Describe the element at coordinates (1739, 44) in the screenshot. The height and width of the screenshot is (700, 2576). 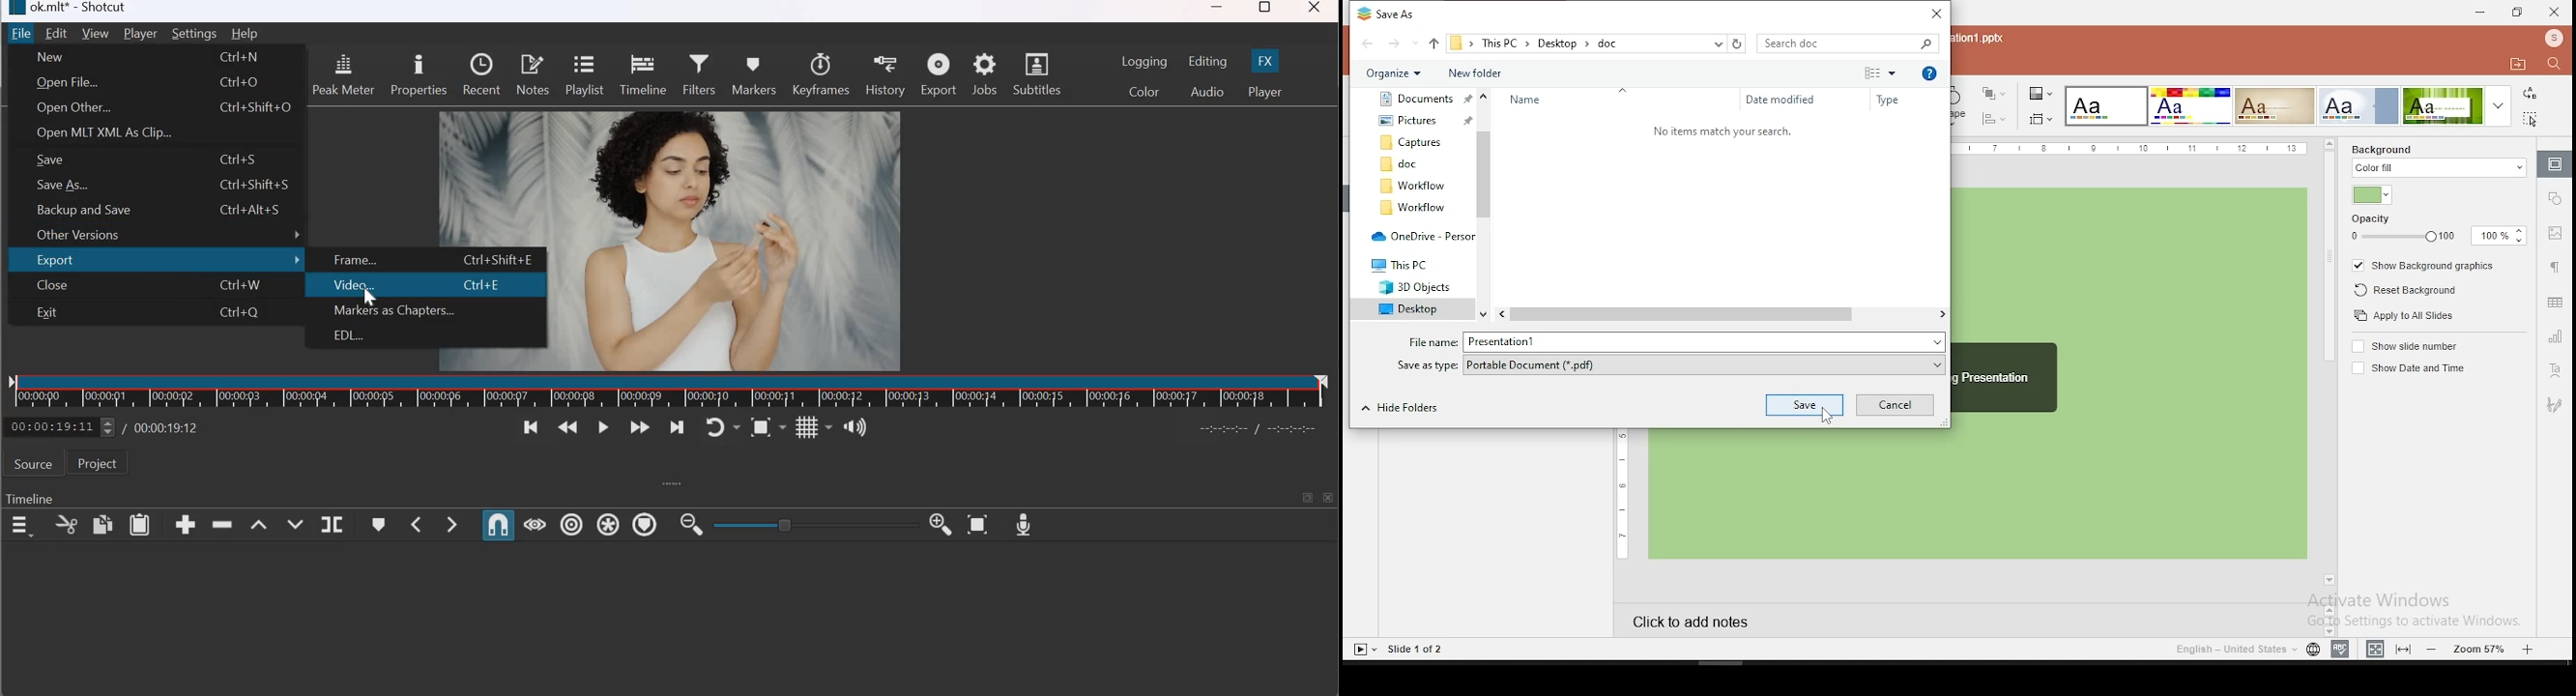
I see `refresh` at that location.